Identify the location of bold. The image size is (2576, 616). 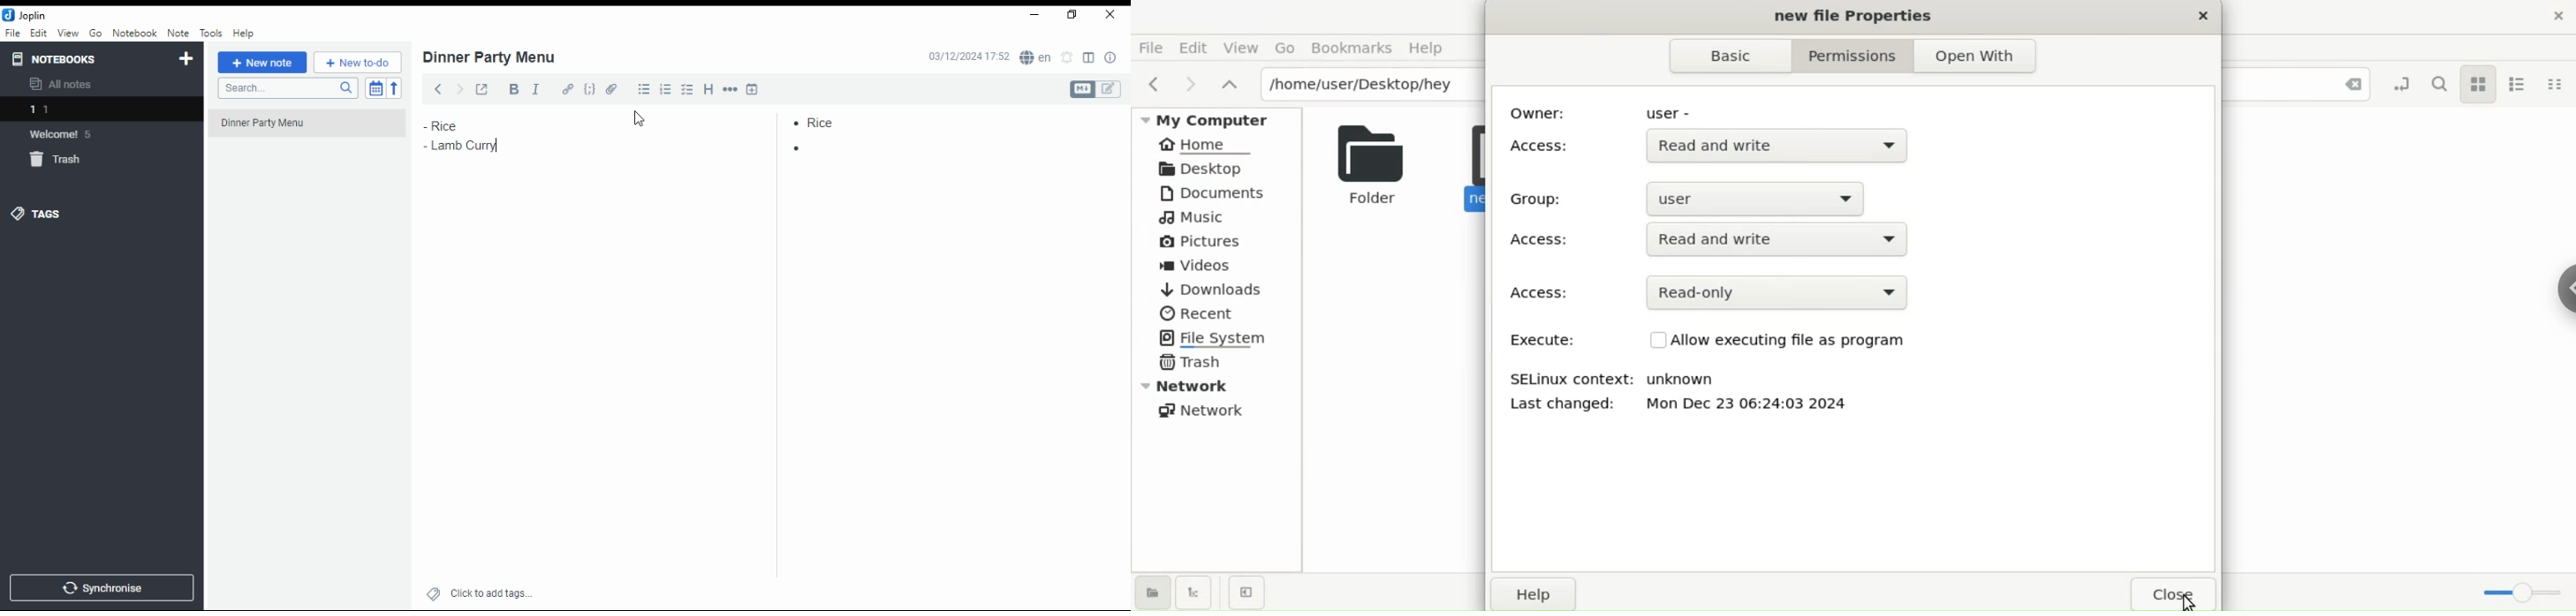
(511, 89).